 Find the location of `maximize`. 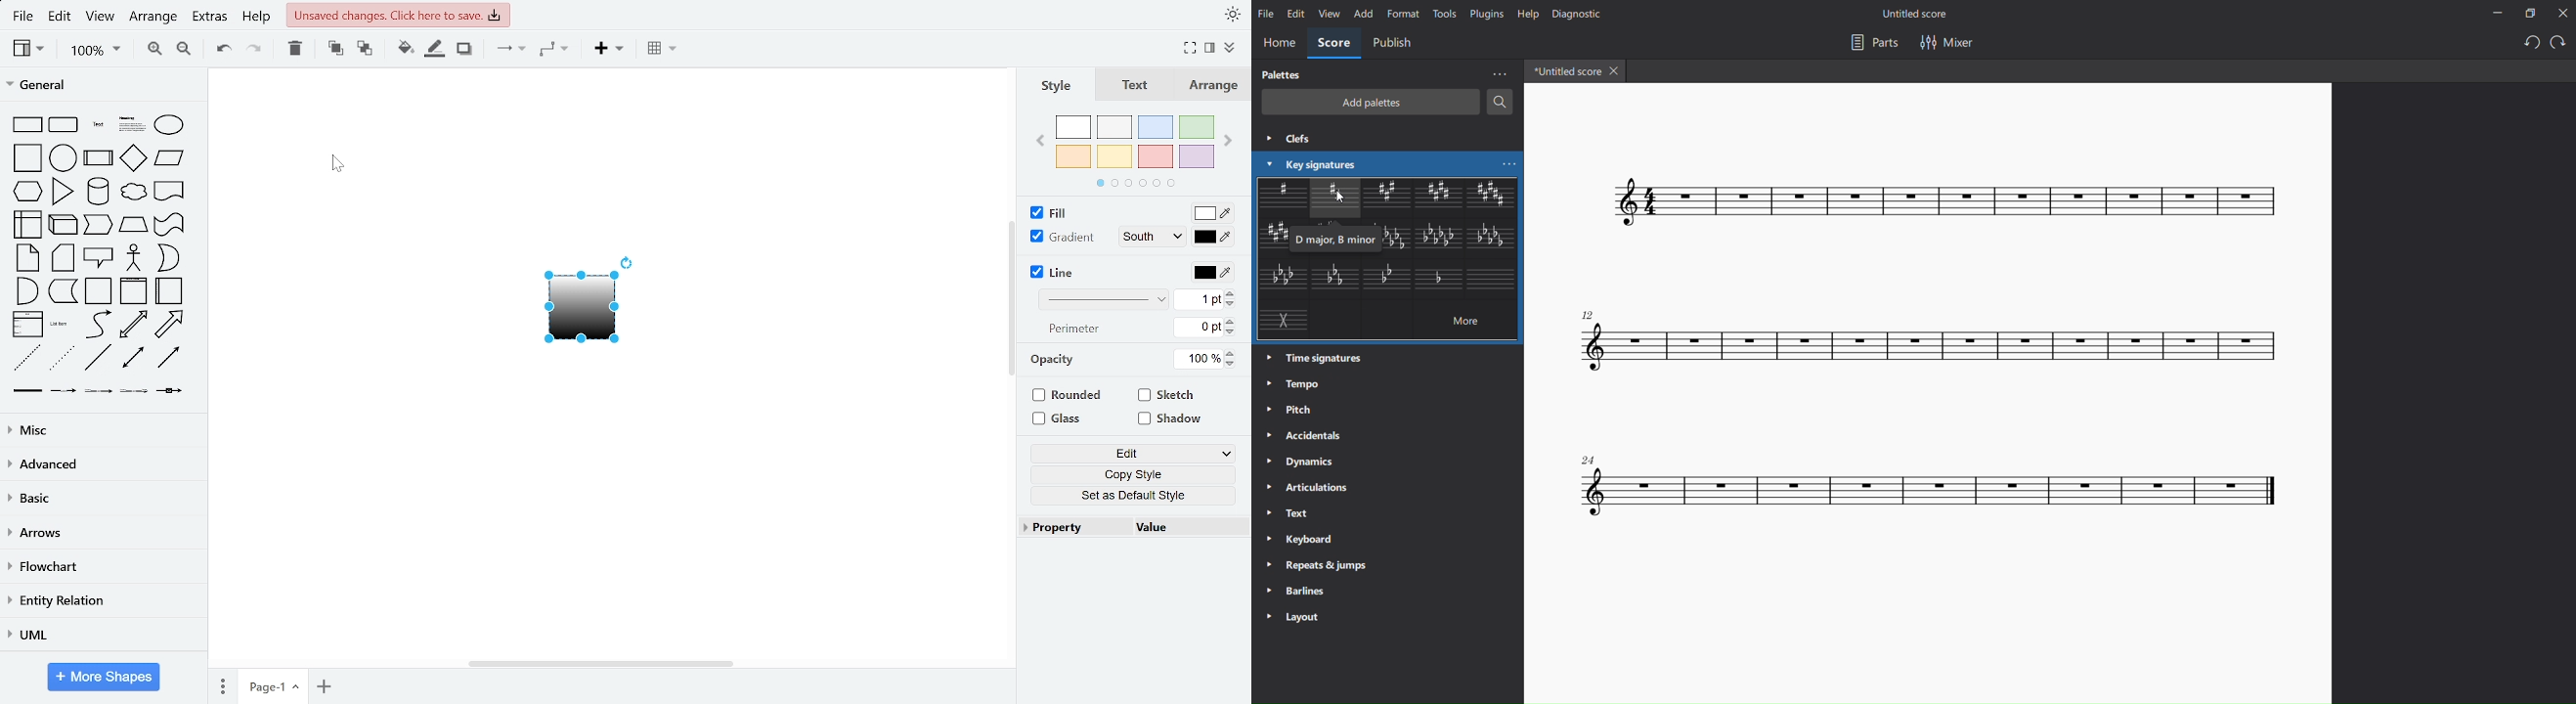

maximize is located at coordinates (2529, 14).